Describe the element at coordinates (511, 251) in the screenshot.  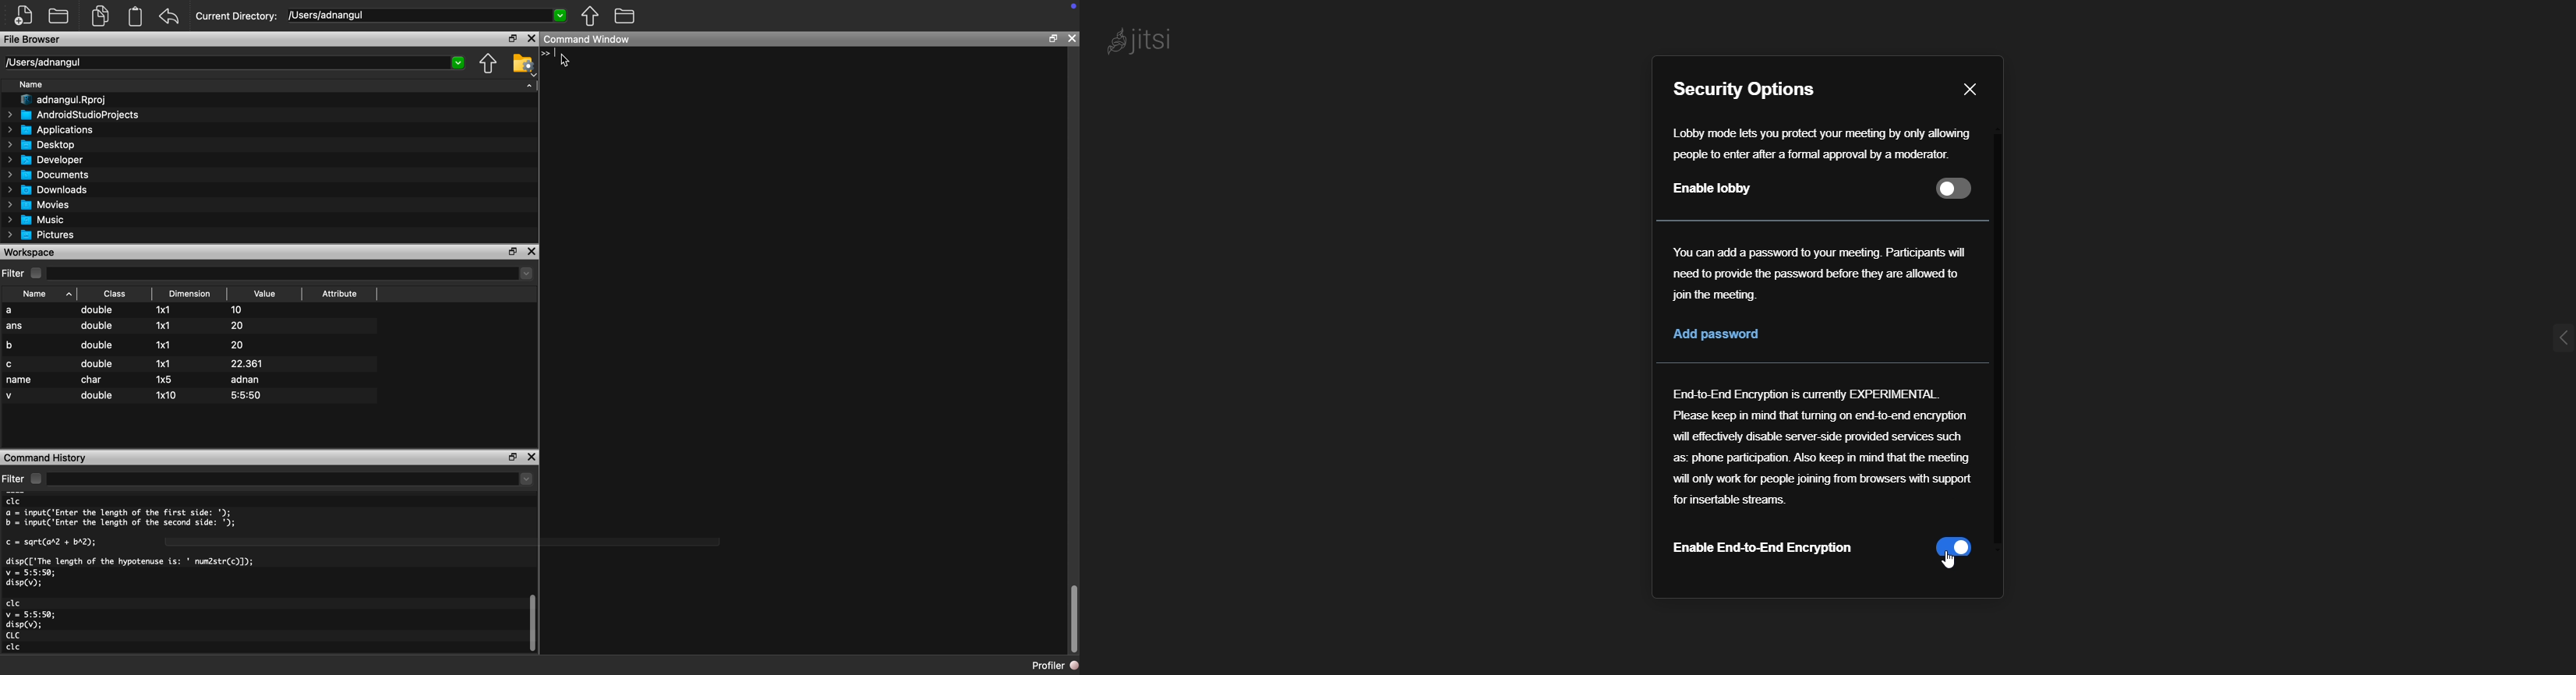
I see `Restore` at that location.